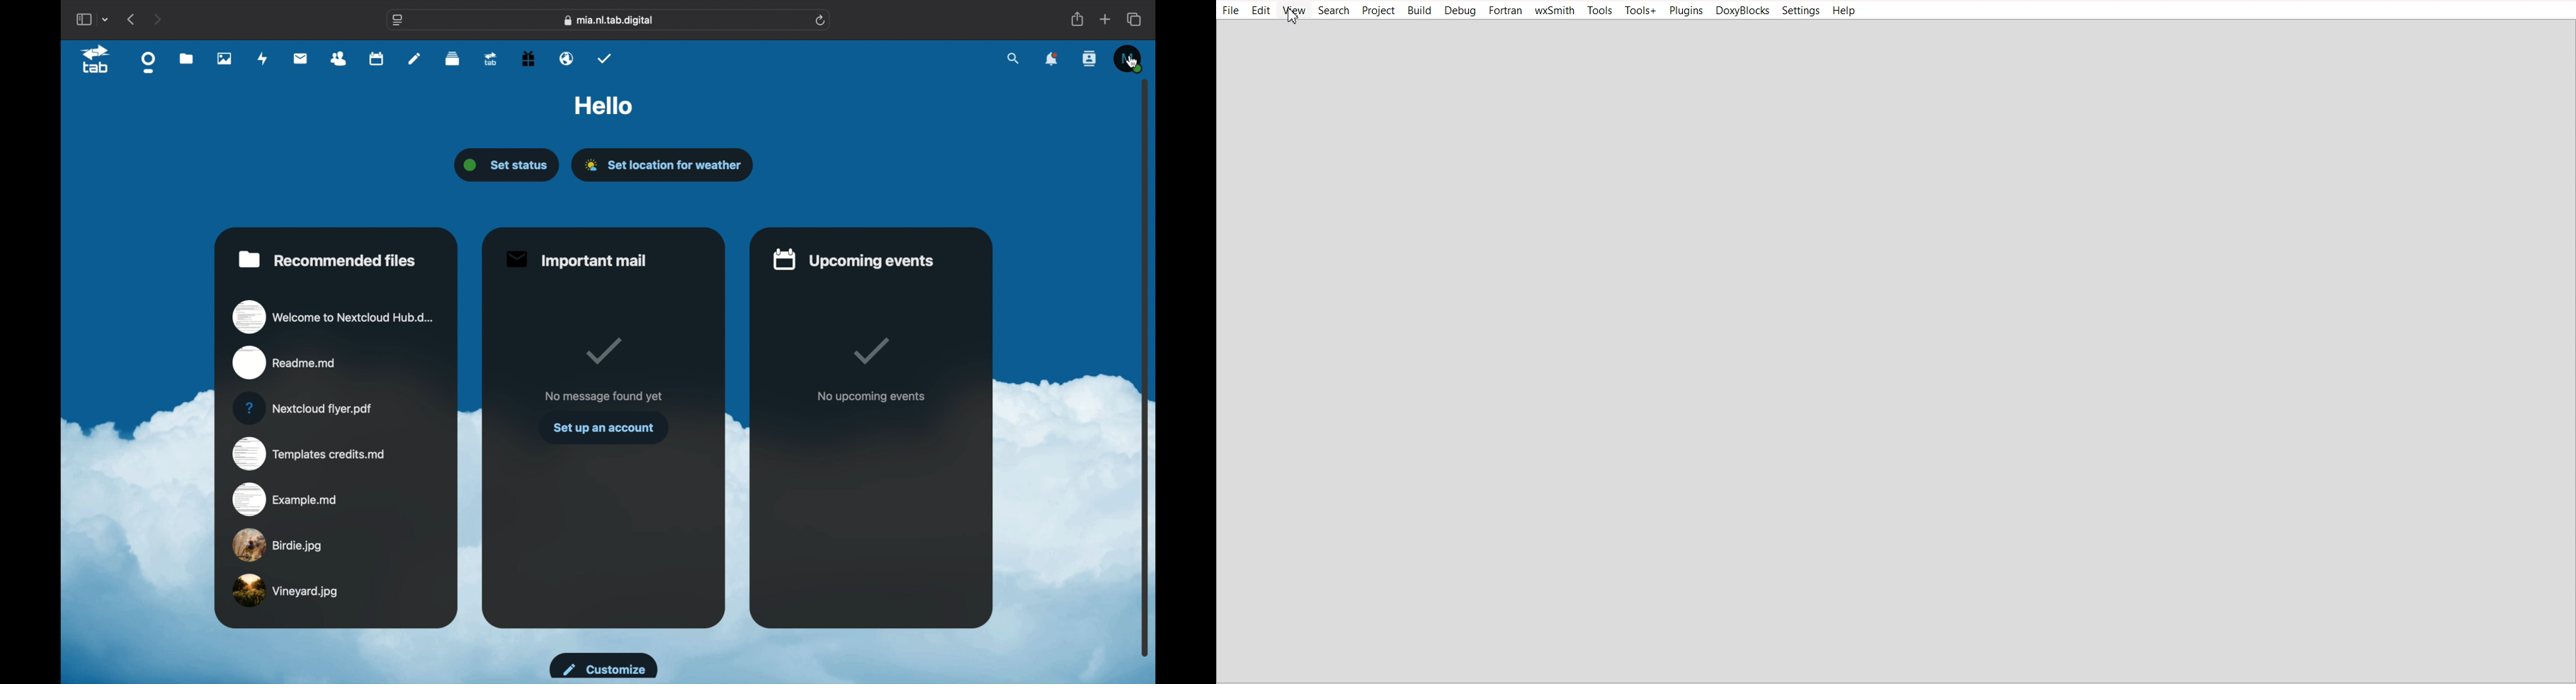  Describe the element at coordinates (1801, 11) in the screenshot. I see `Settings` at that location.